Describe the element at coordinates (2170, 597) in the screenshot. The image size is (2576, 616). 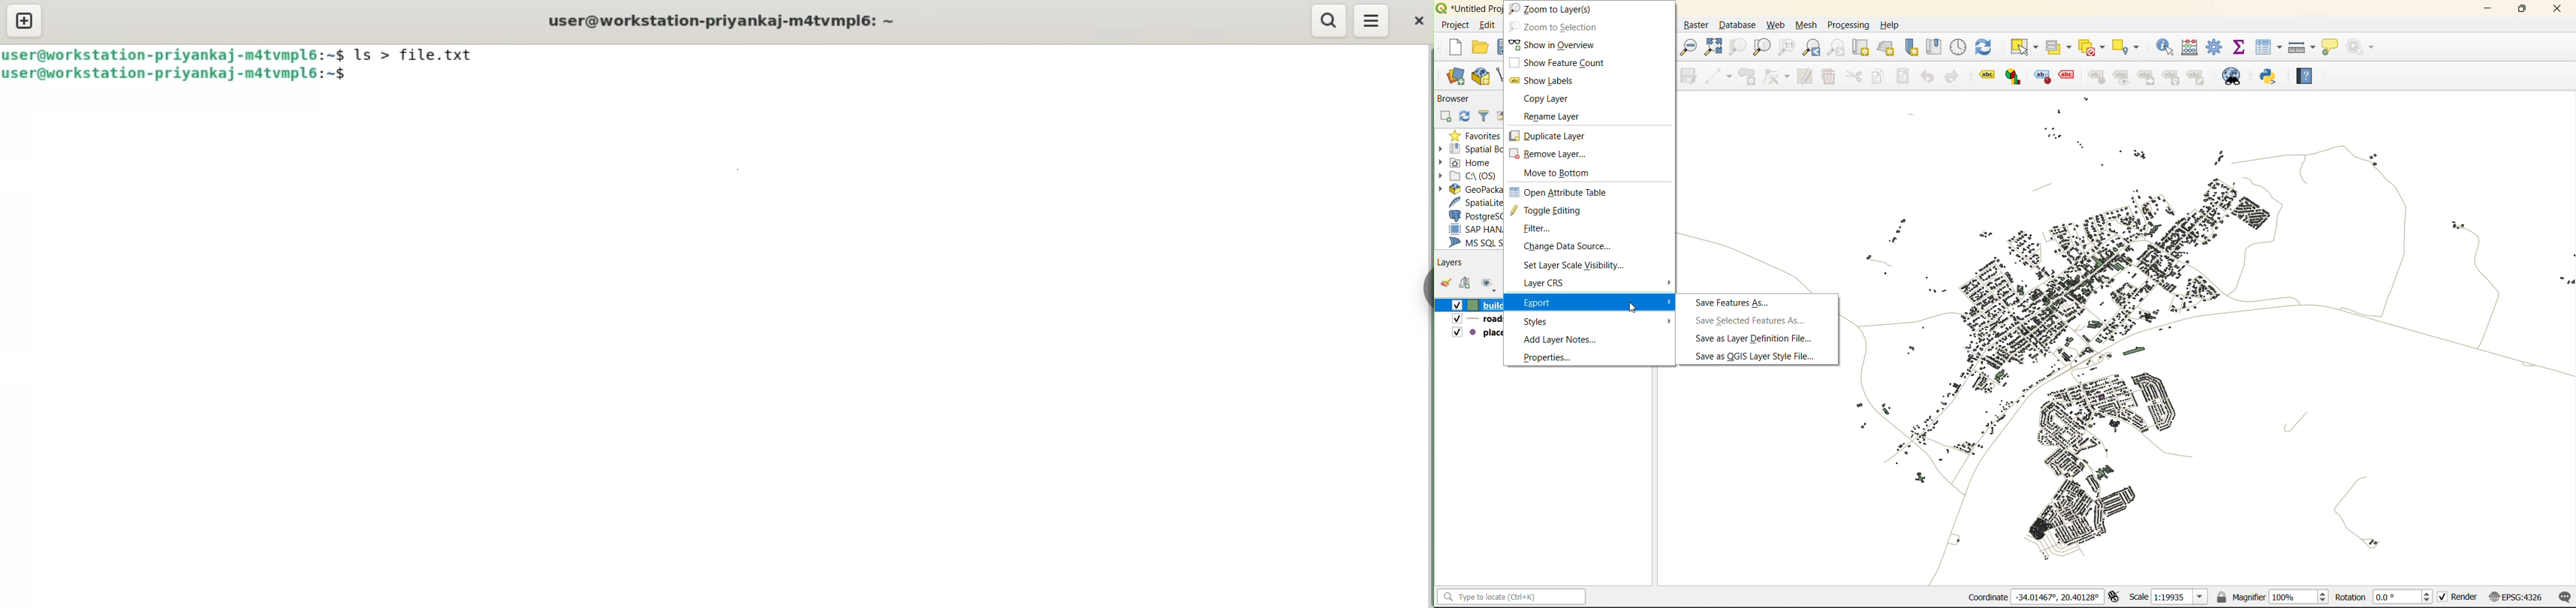
I see `scale` at that location.